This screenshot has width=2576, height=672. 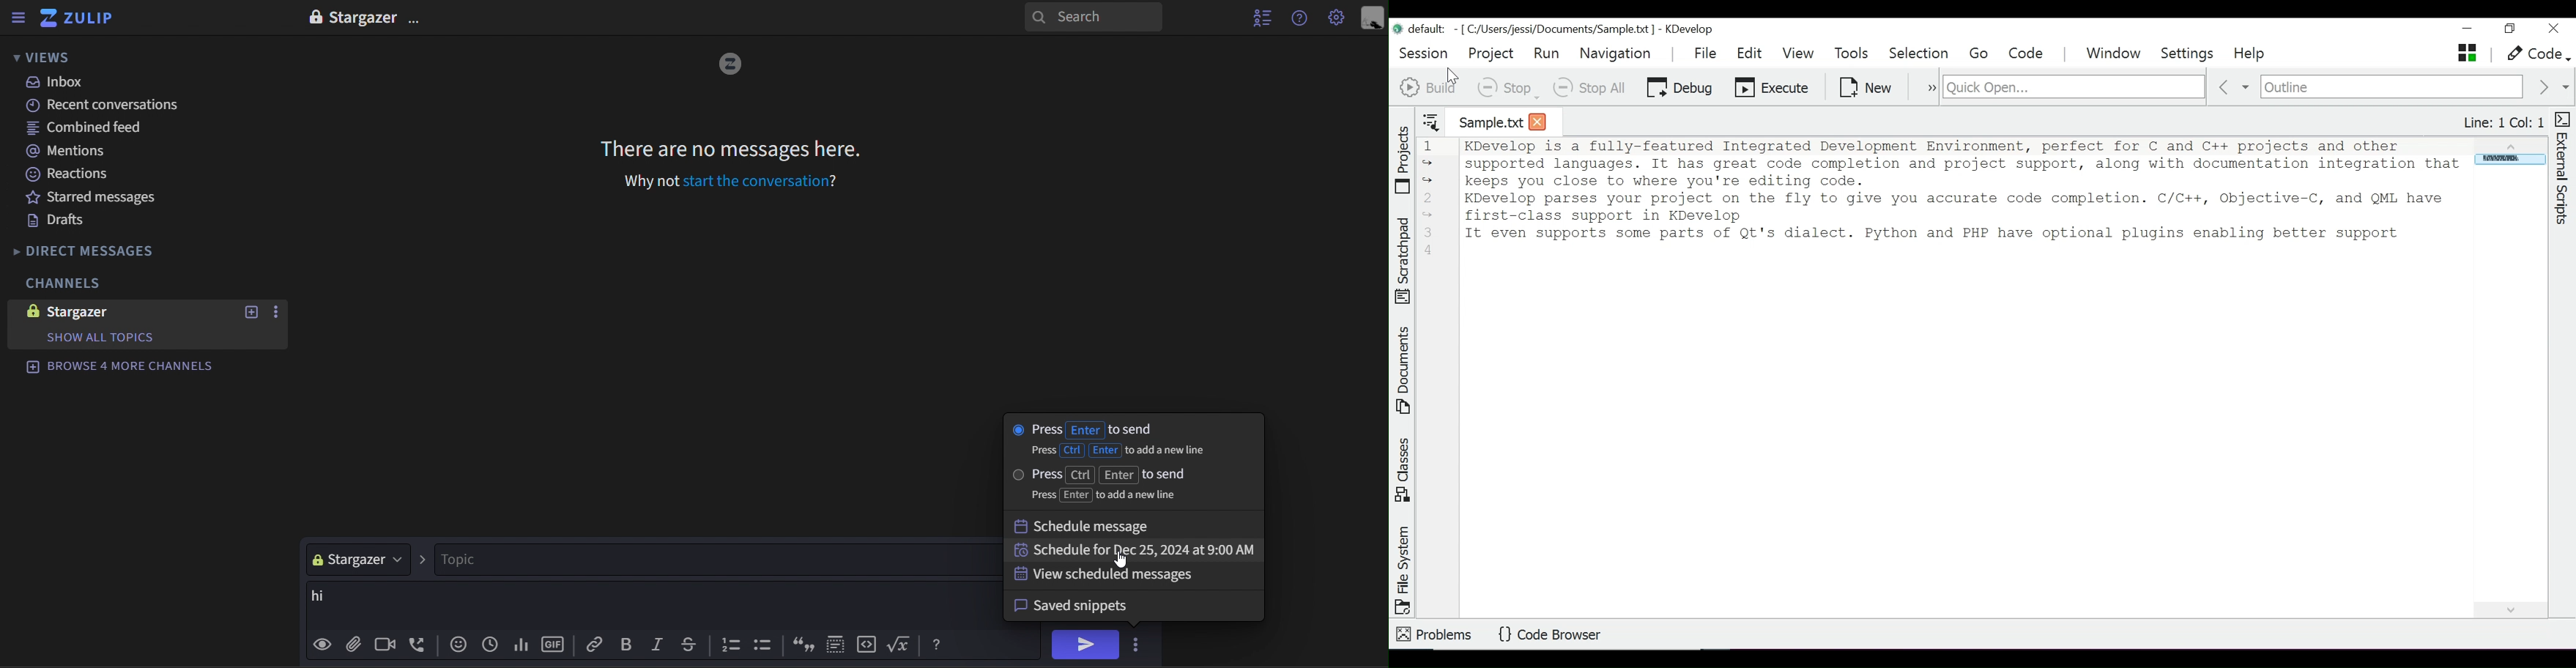 What do you see at coordinates (628, 646) in the screenshot?
I see `bold` at bounding box center [628, 646].